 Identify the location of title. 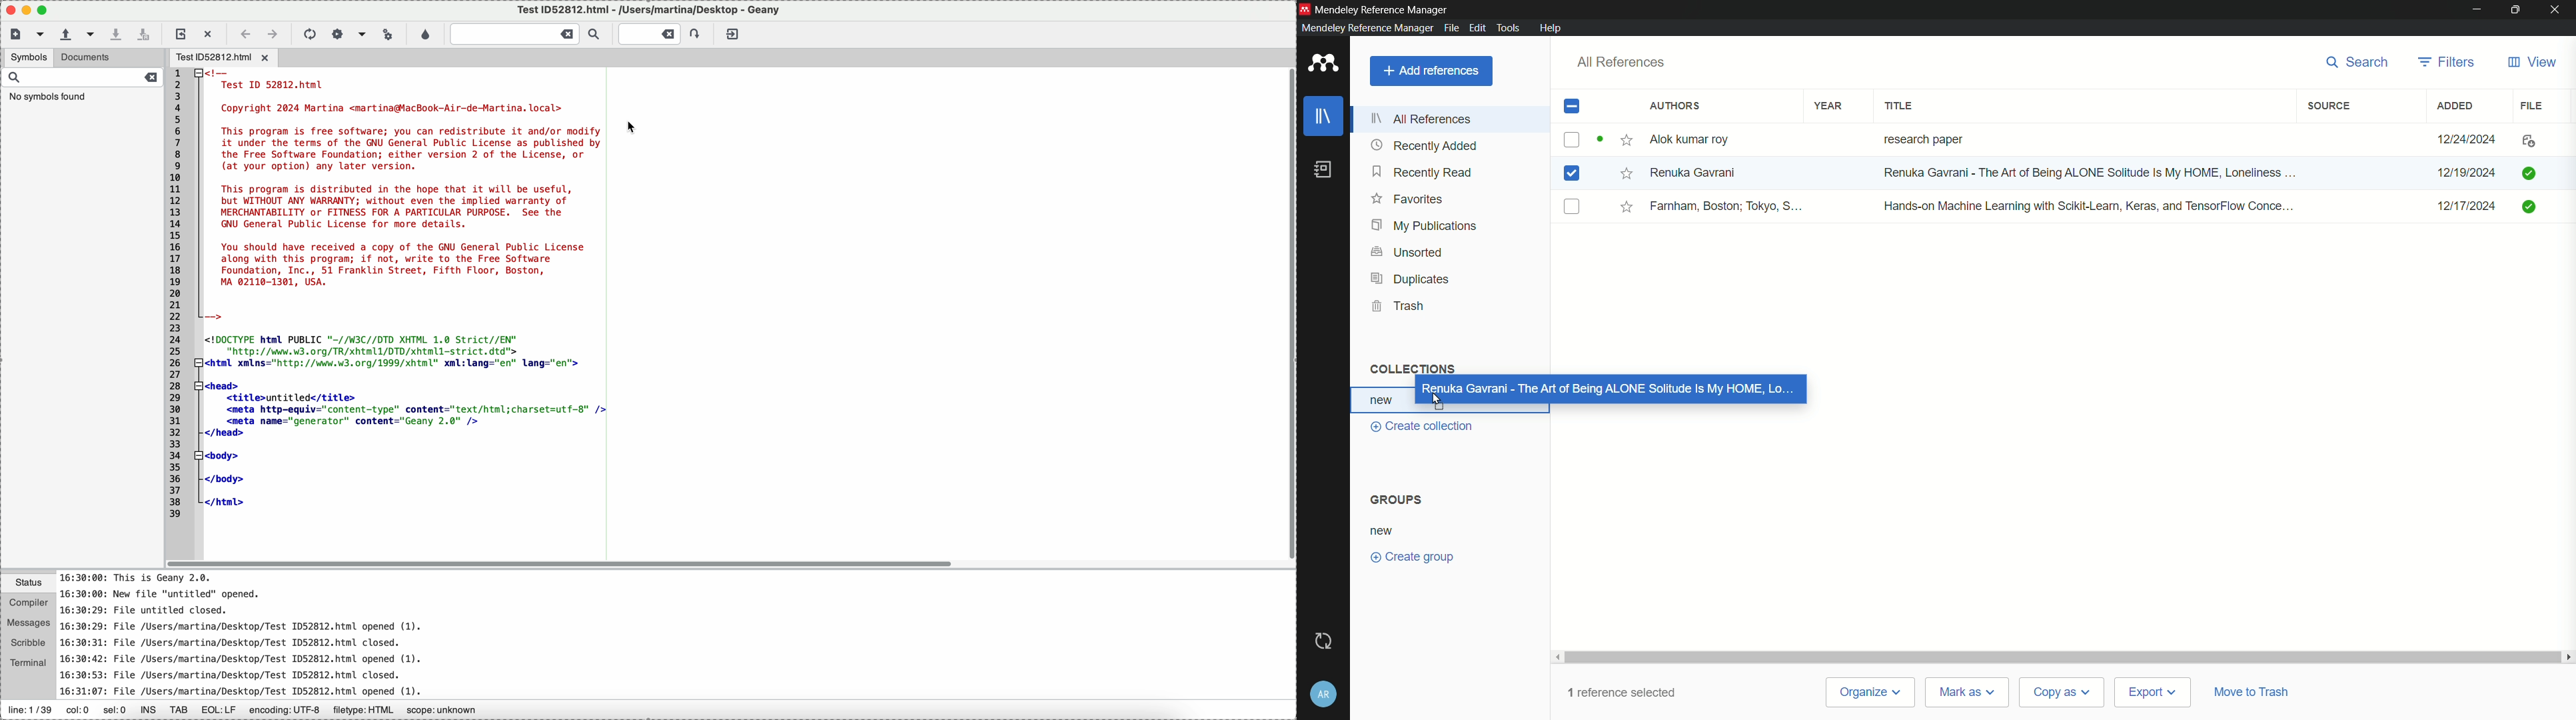
(1900, 106).